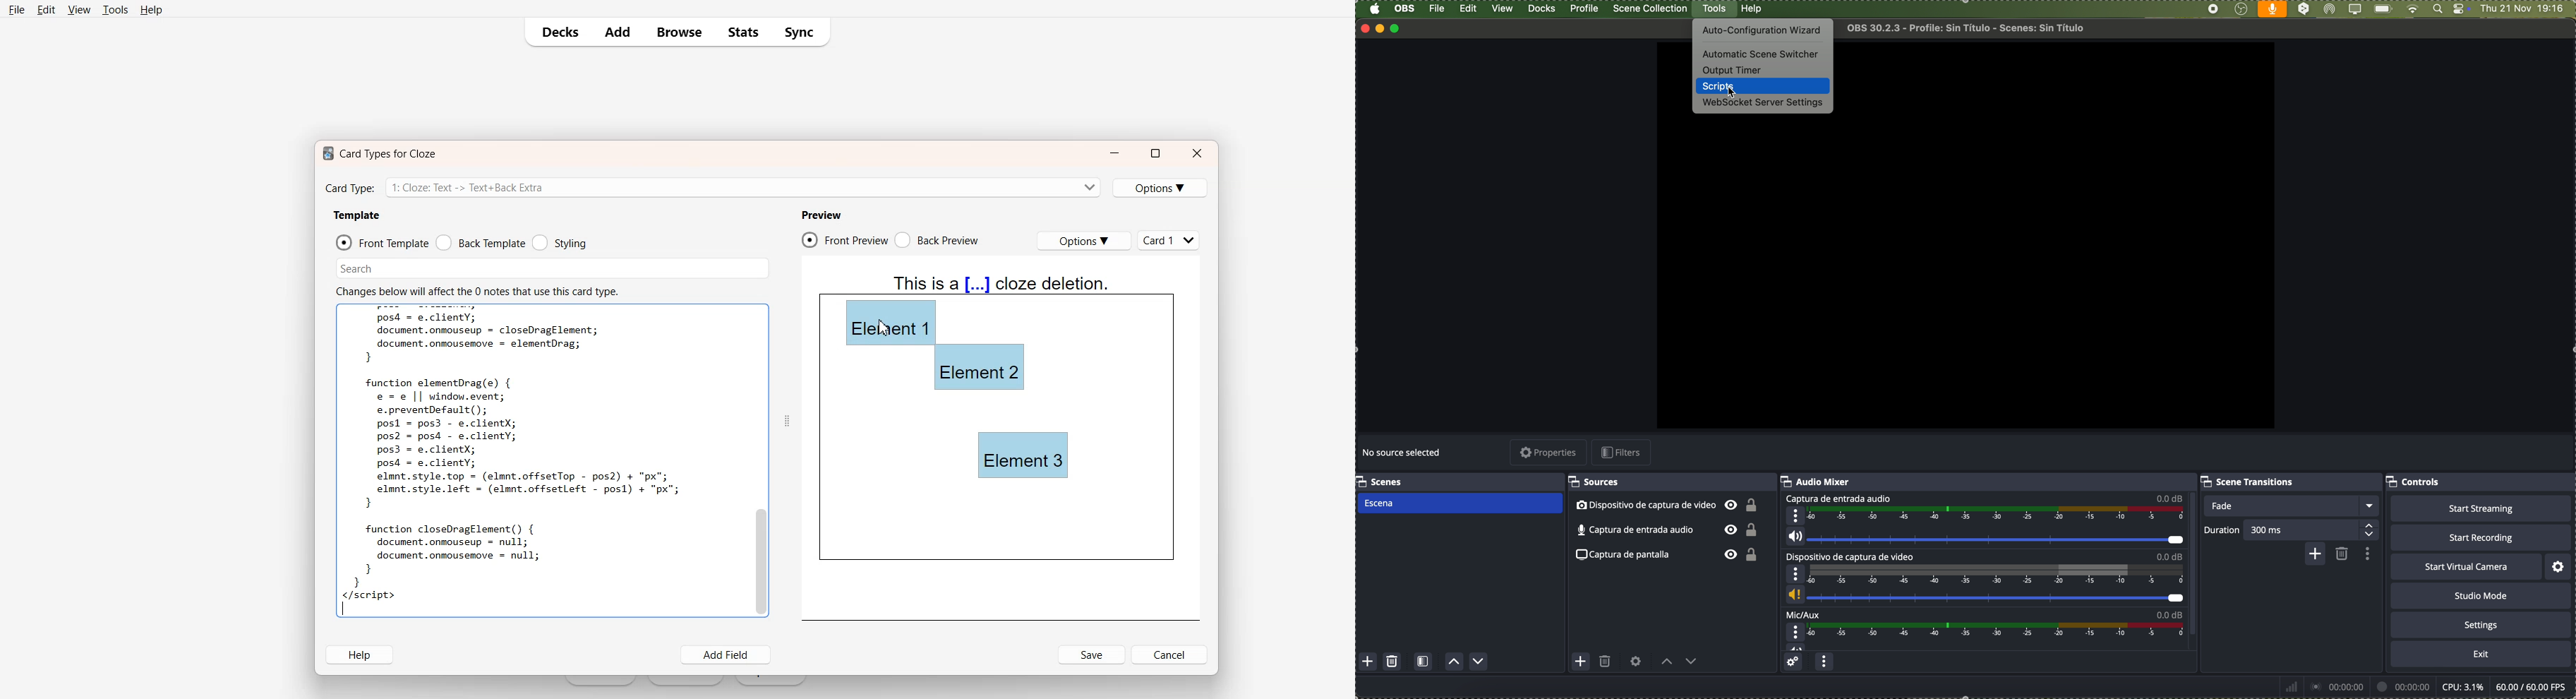 This screenshot has width=2576, height=700. What do you see at coordinates (760, 460) in the screenshot?
I see `Vertical Scroll Bar ` at bounding box center [760, 460].